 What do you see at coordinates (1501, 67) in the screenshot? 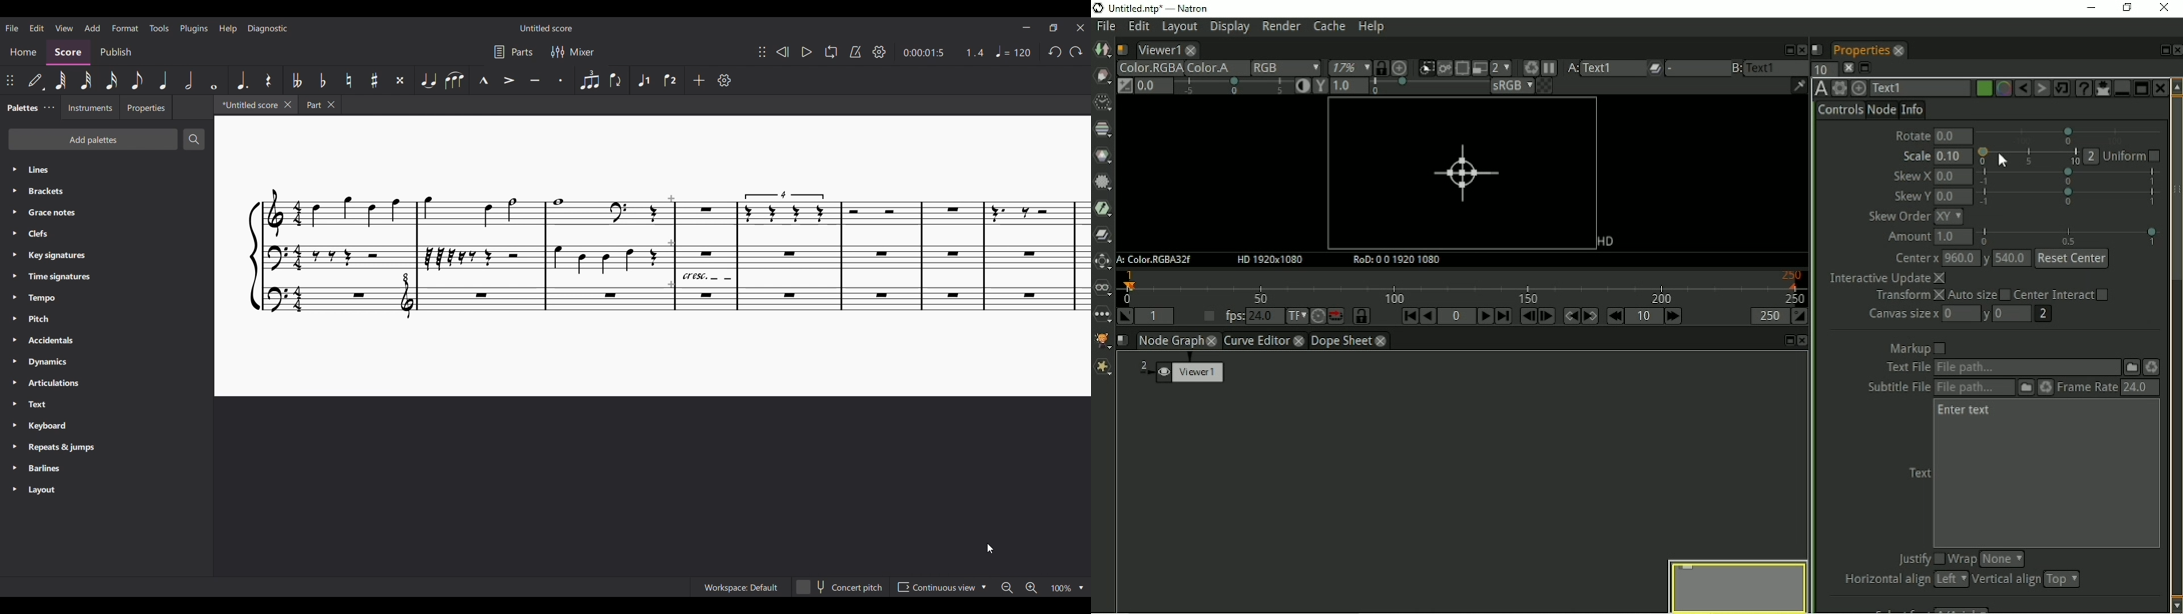
I see `Scale down rendered image` at bounding box center [1501, 67].